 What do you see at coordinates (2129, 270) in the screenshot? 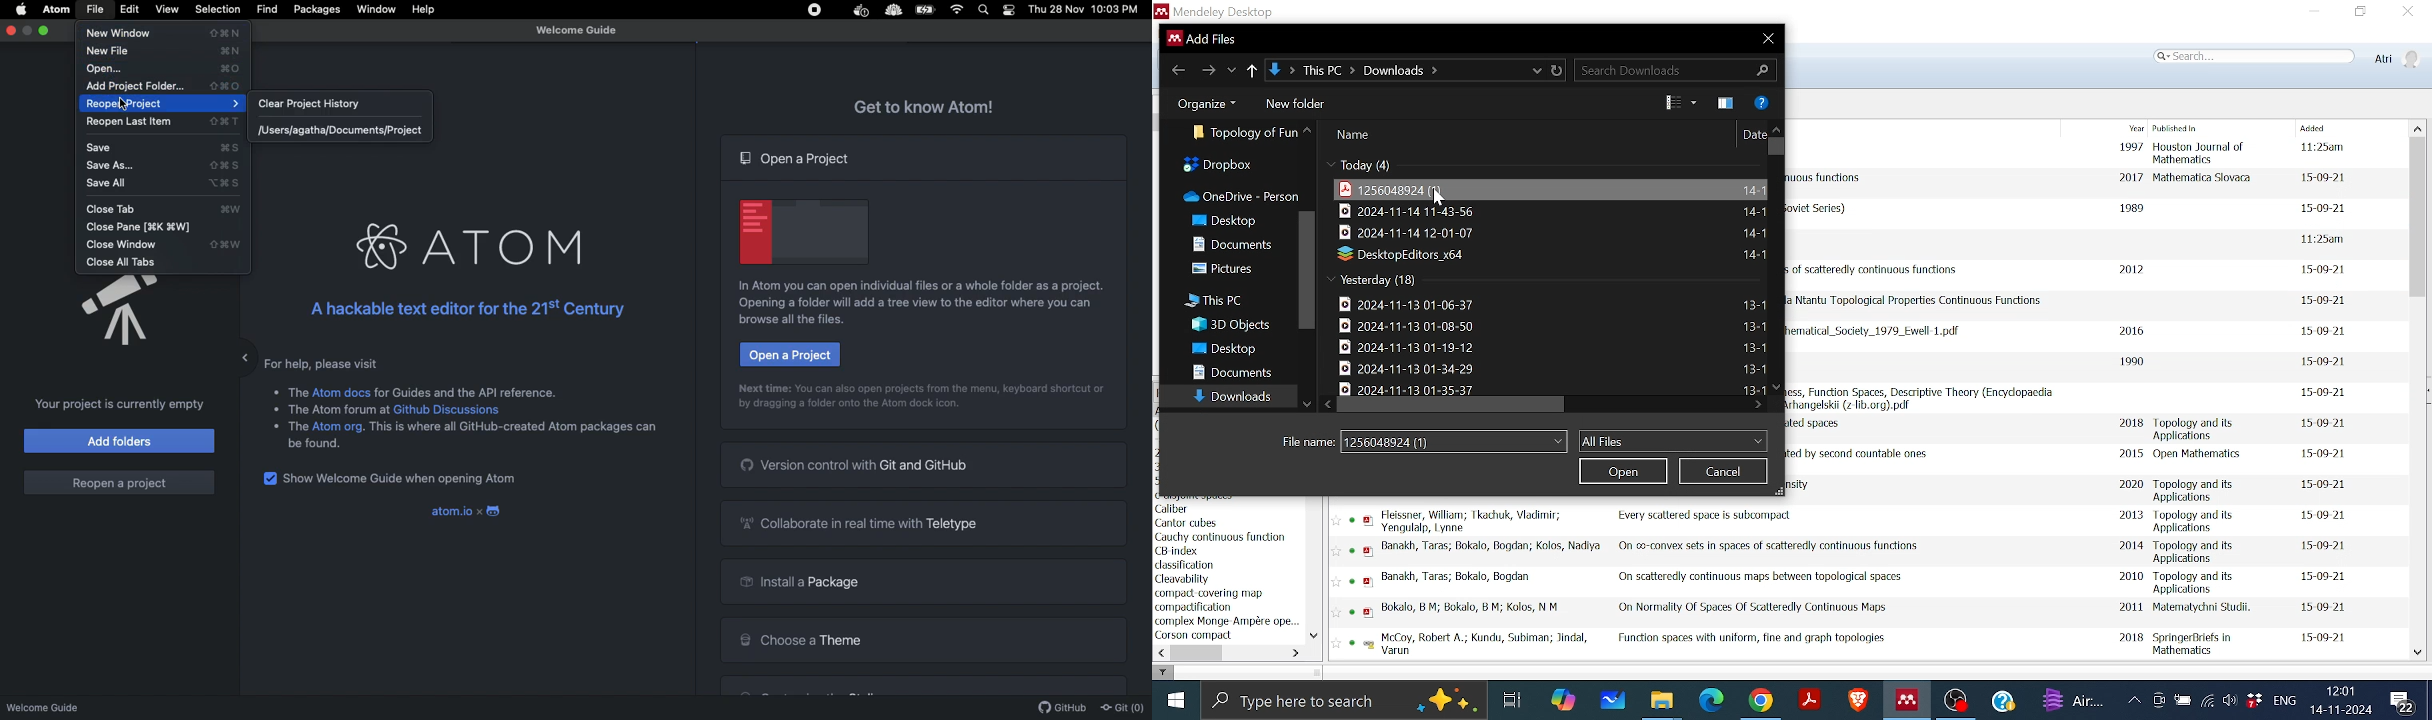
I see `2012` at bounding box center [2129, 270].